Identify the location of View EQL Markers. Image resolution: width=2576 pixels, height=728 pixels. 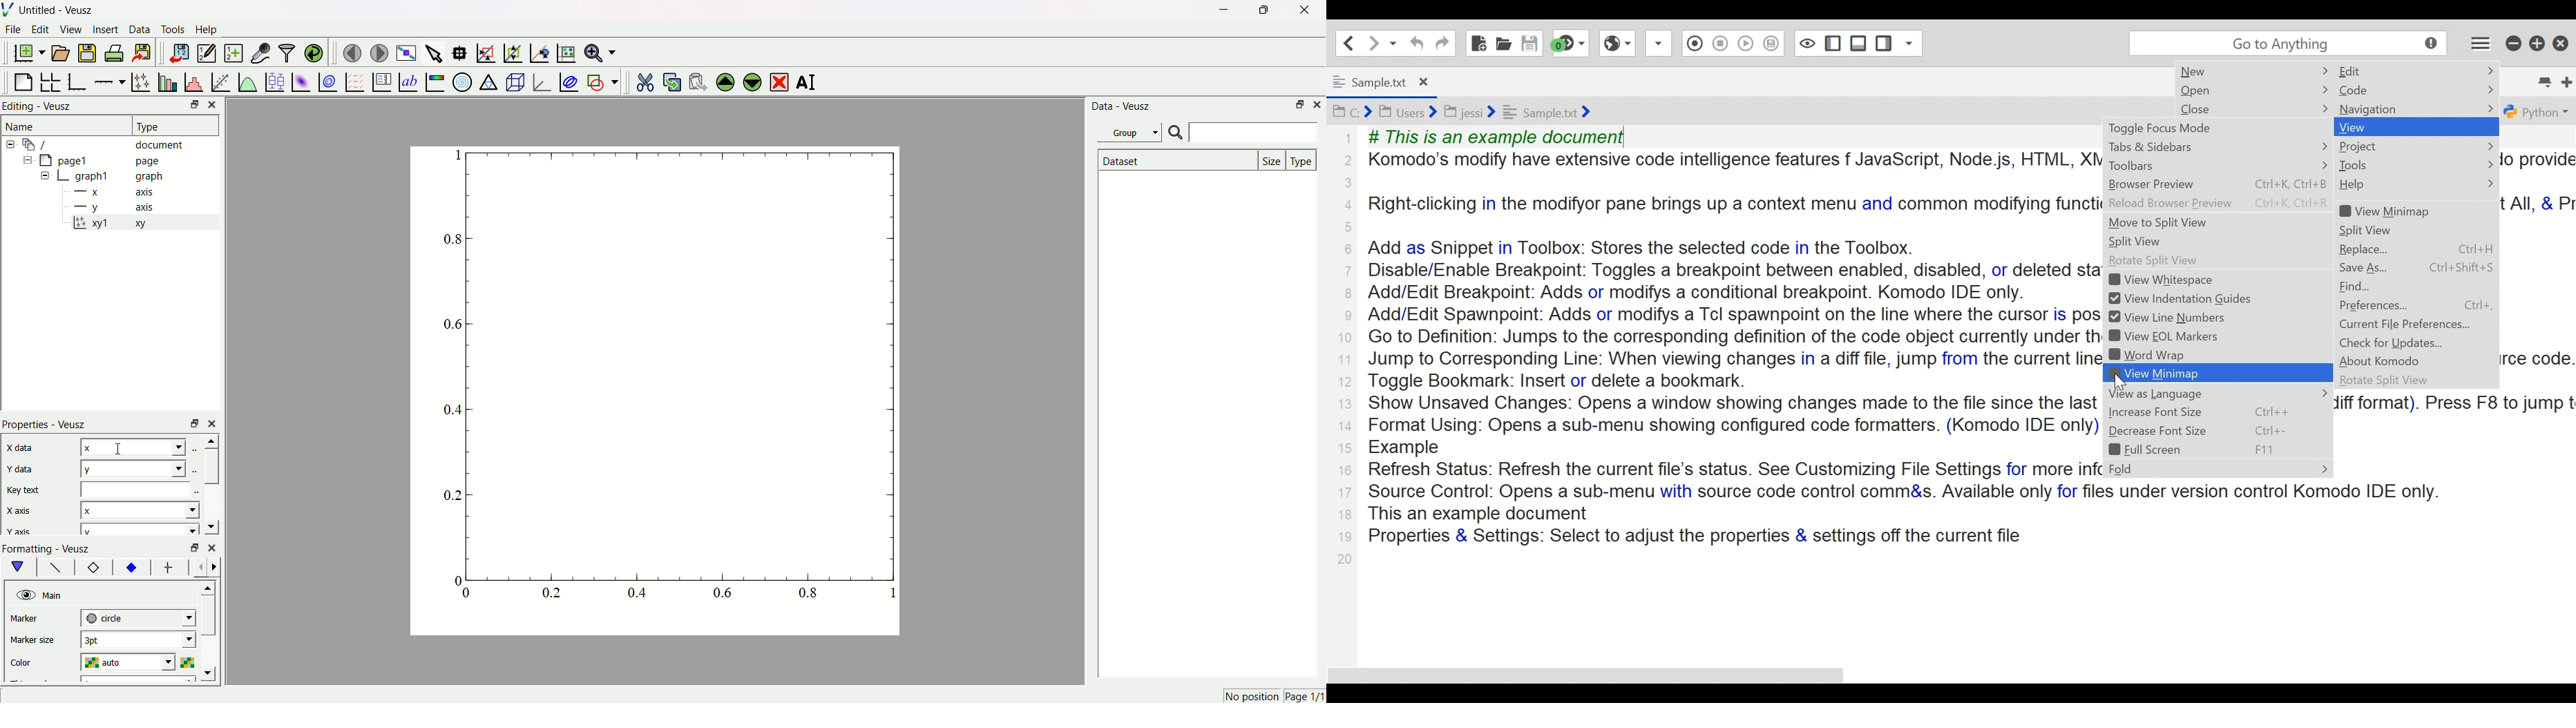
(2178, 337).